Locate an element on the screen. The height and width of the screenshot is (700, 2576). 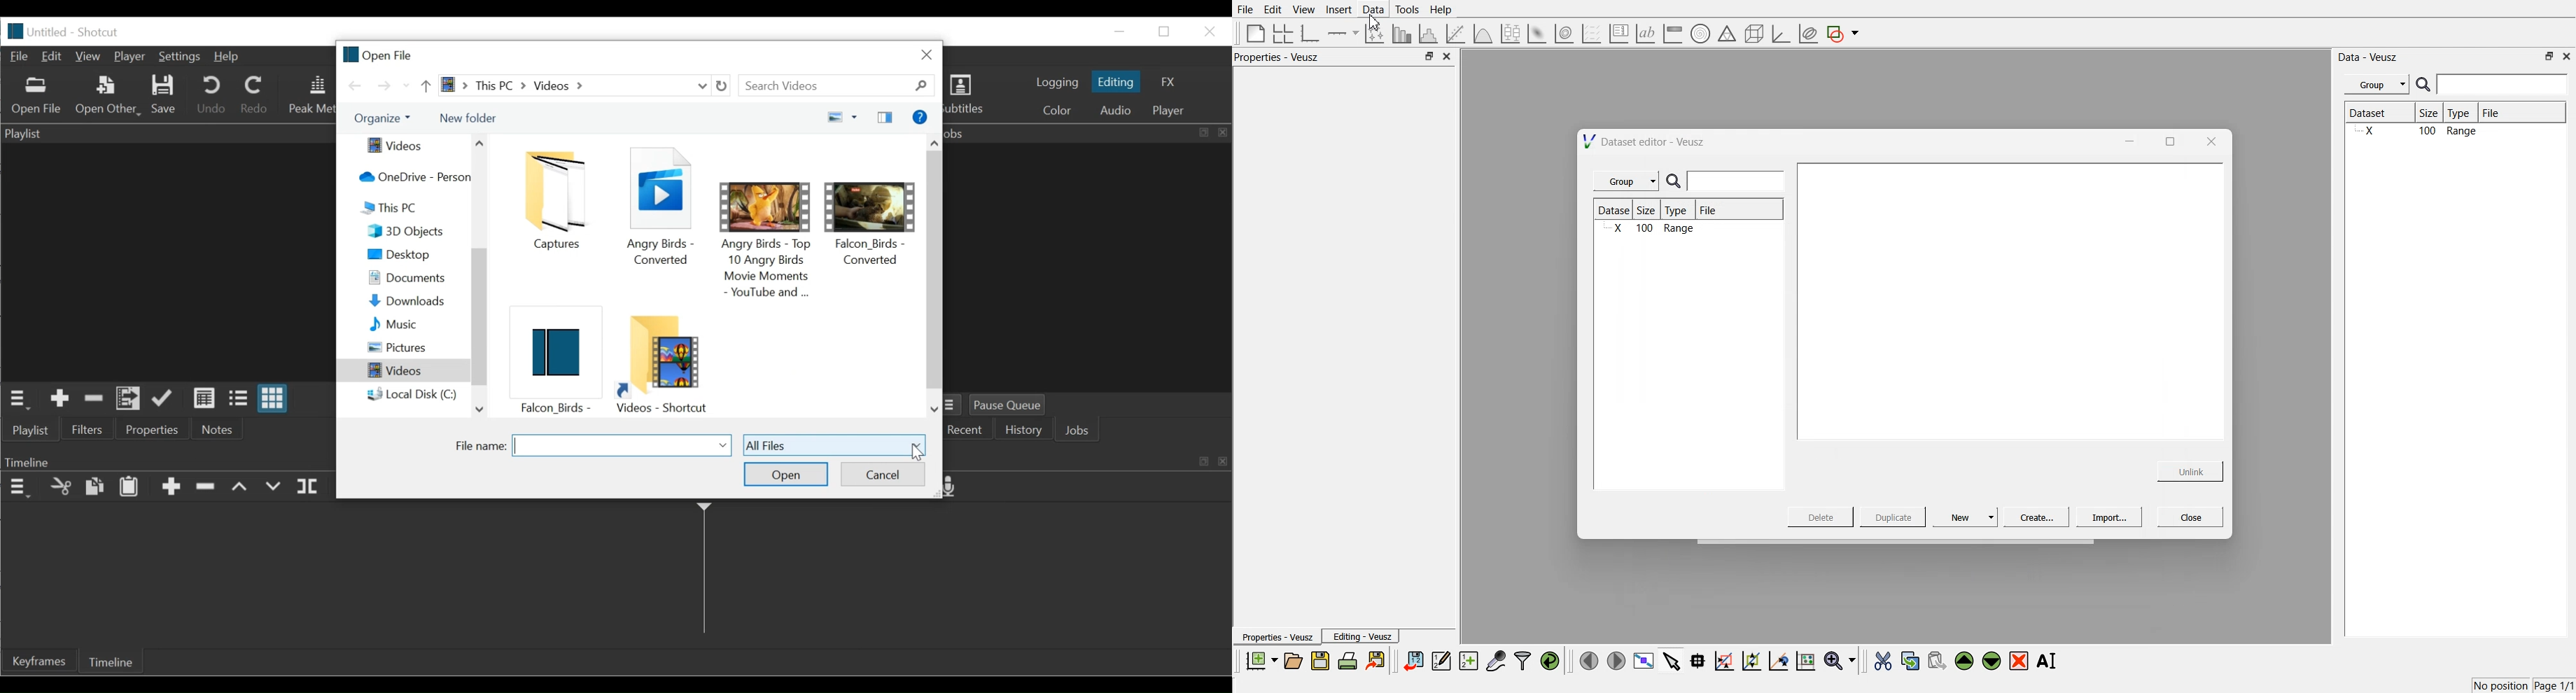
Angry birds - converted is located at coordinates (663, 205).